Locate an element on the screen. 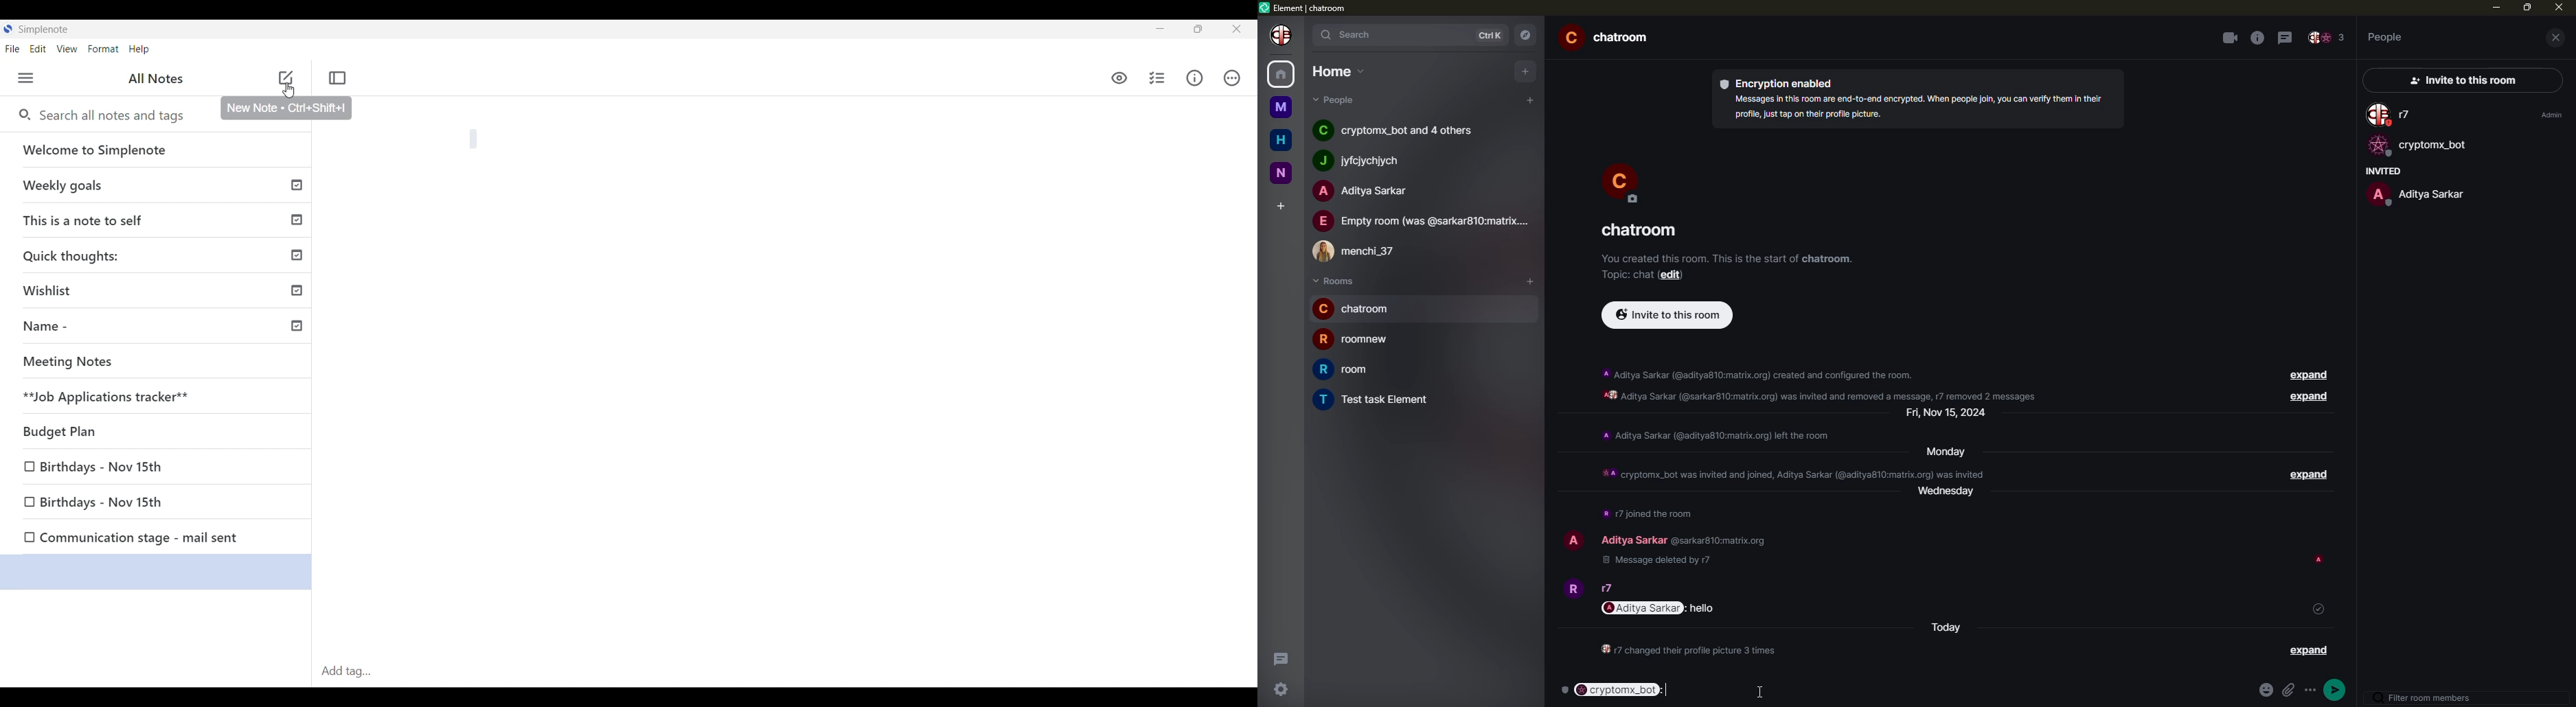  min is located at coordinates (2494, 7).